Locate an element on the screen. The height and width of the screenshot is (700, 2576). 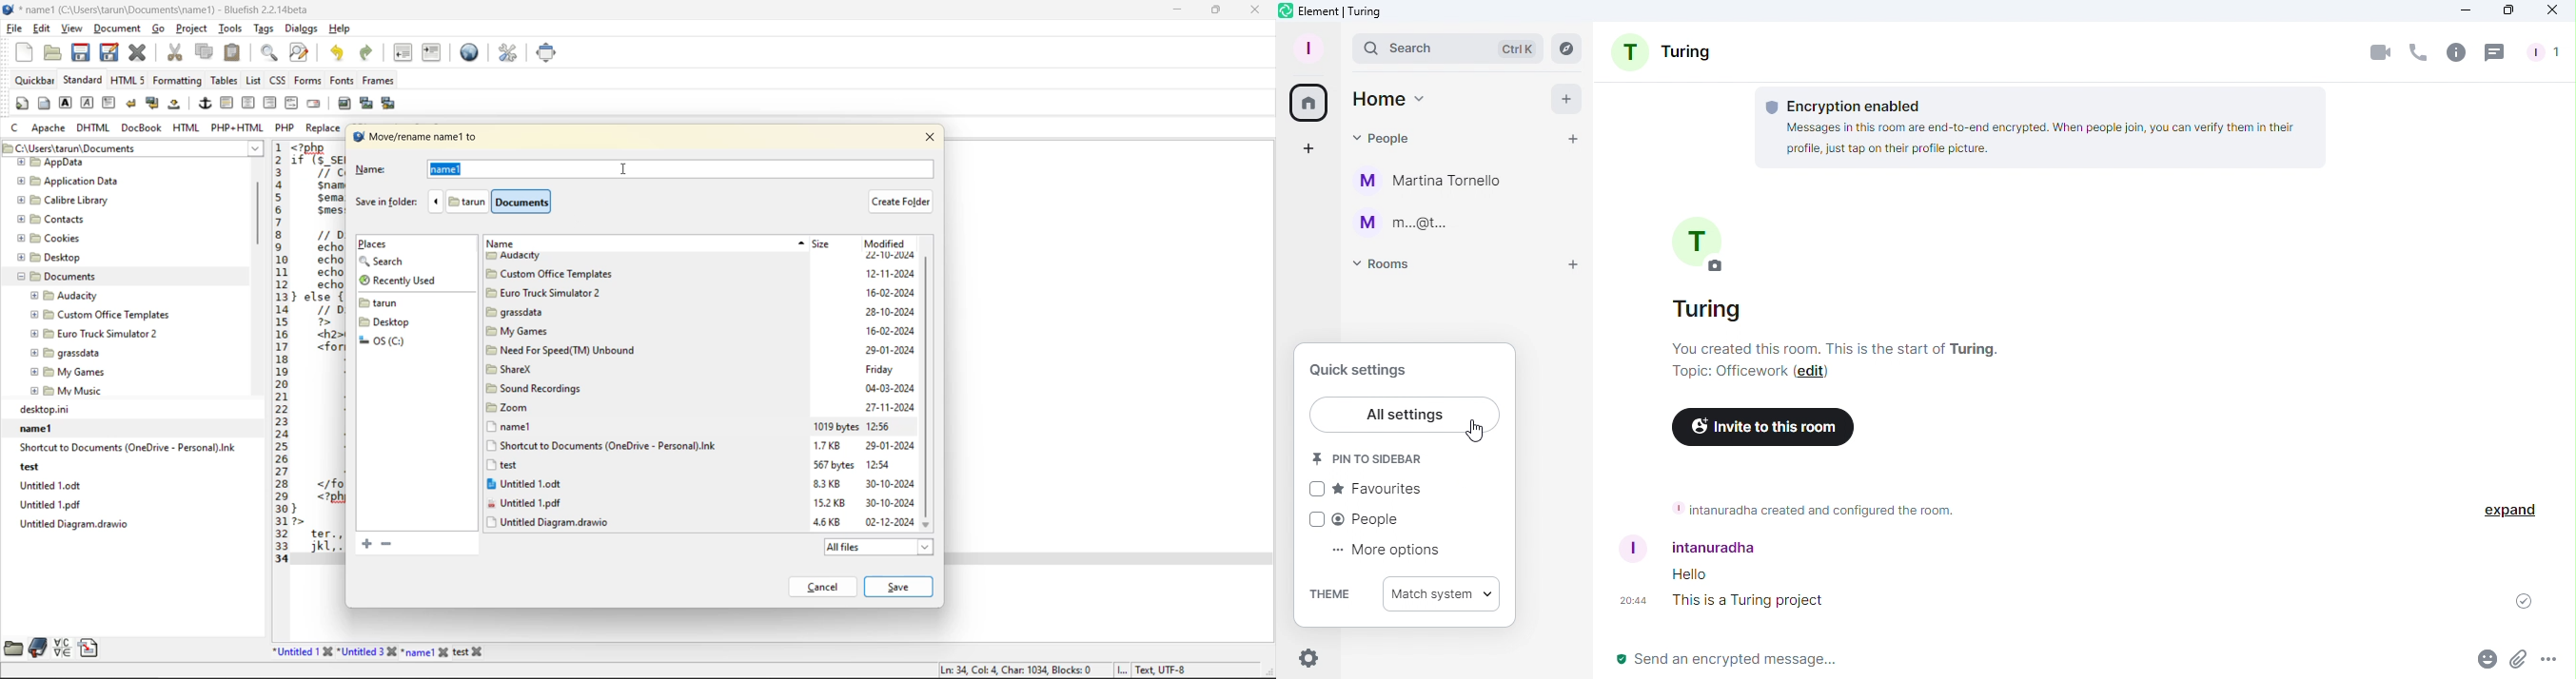
checkbox is located at coordinates (1317, 521).